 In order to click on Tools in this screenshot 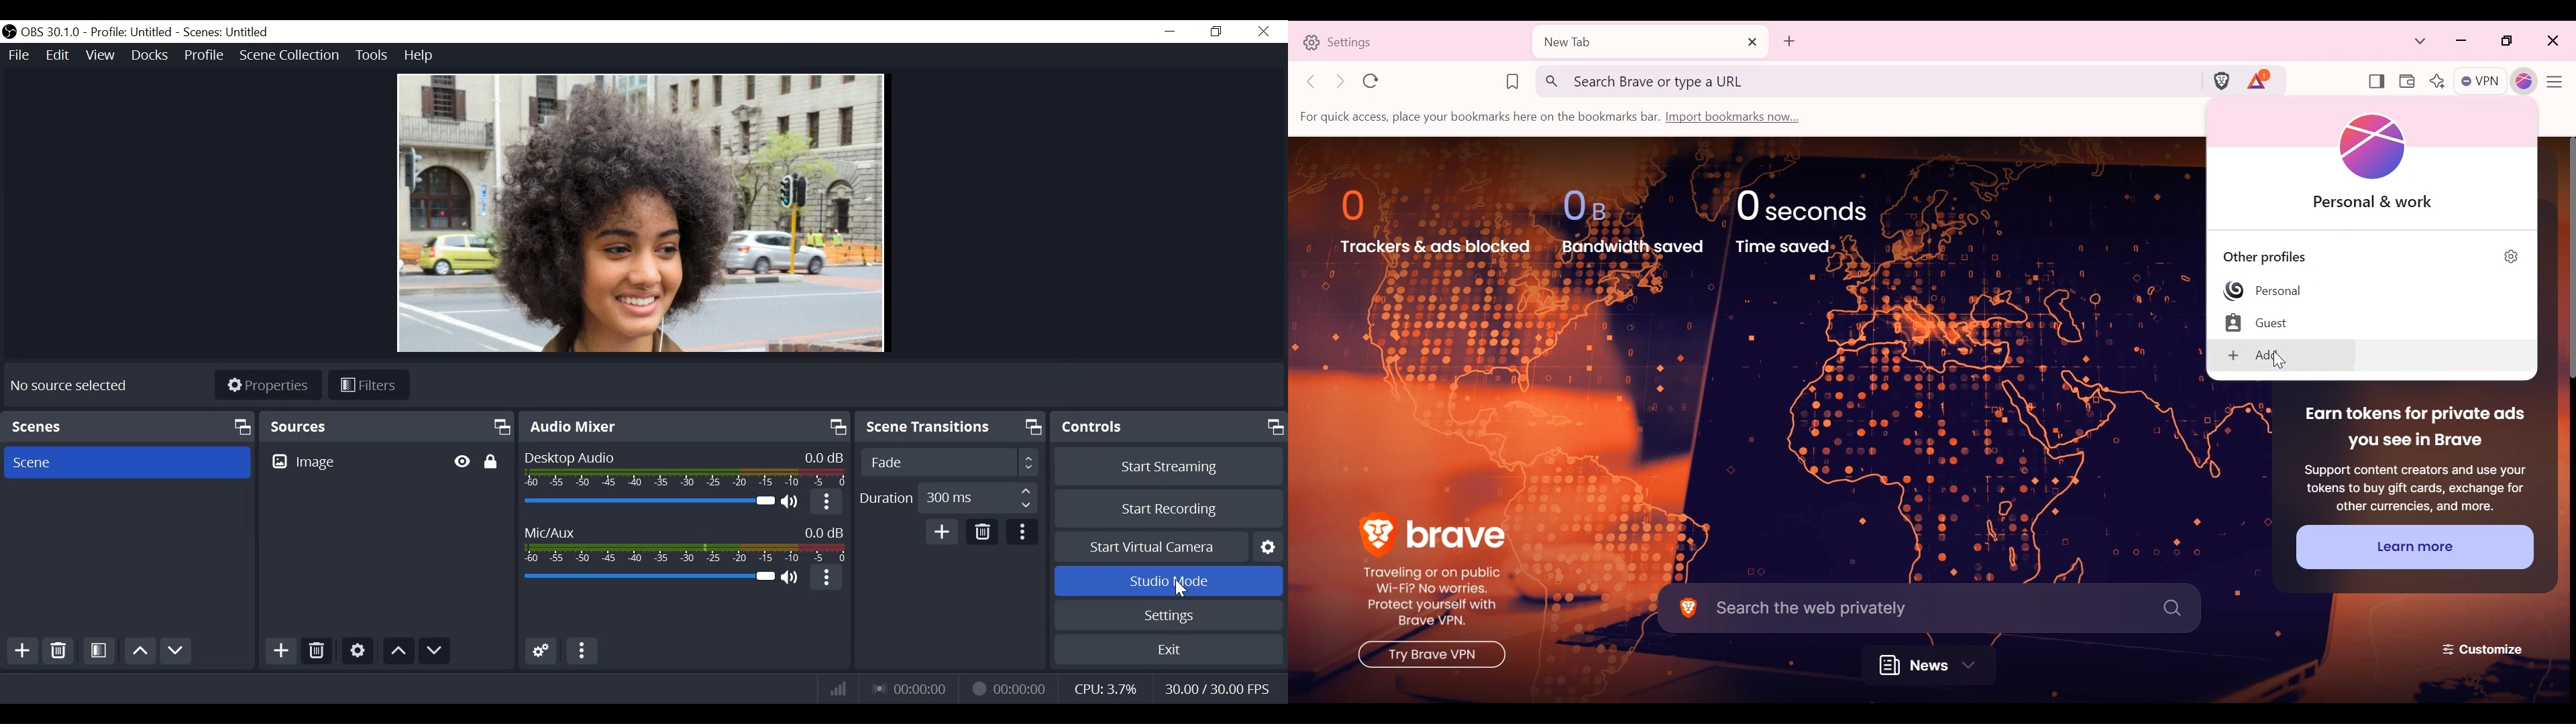, I will do `click(372, 56)`.